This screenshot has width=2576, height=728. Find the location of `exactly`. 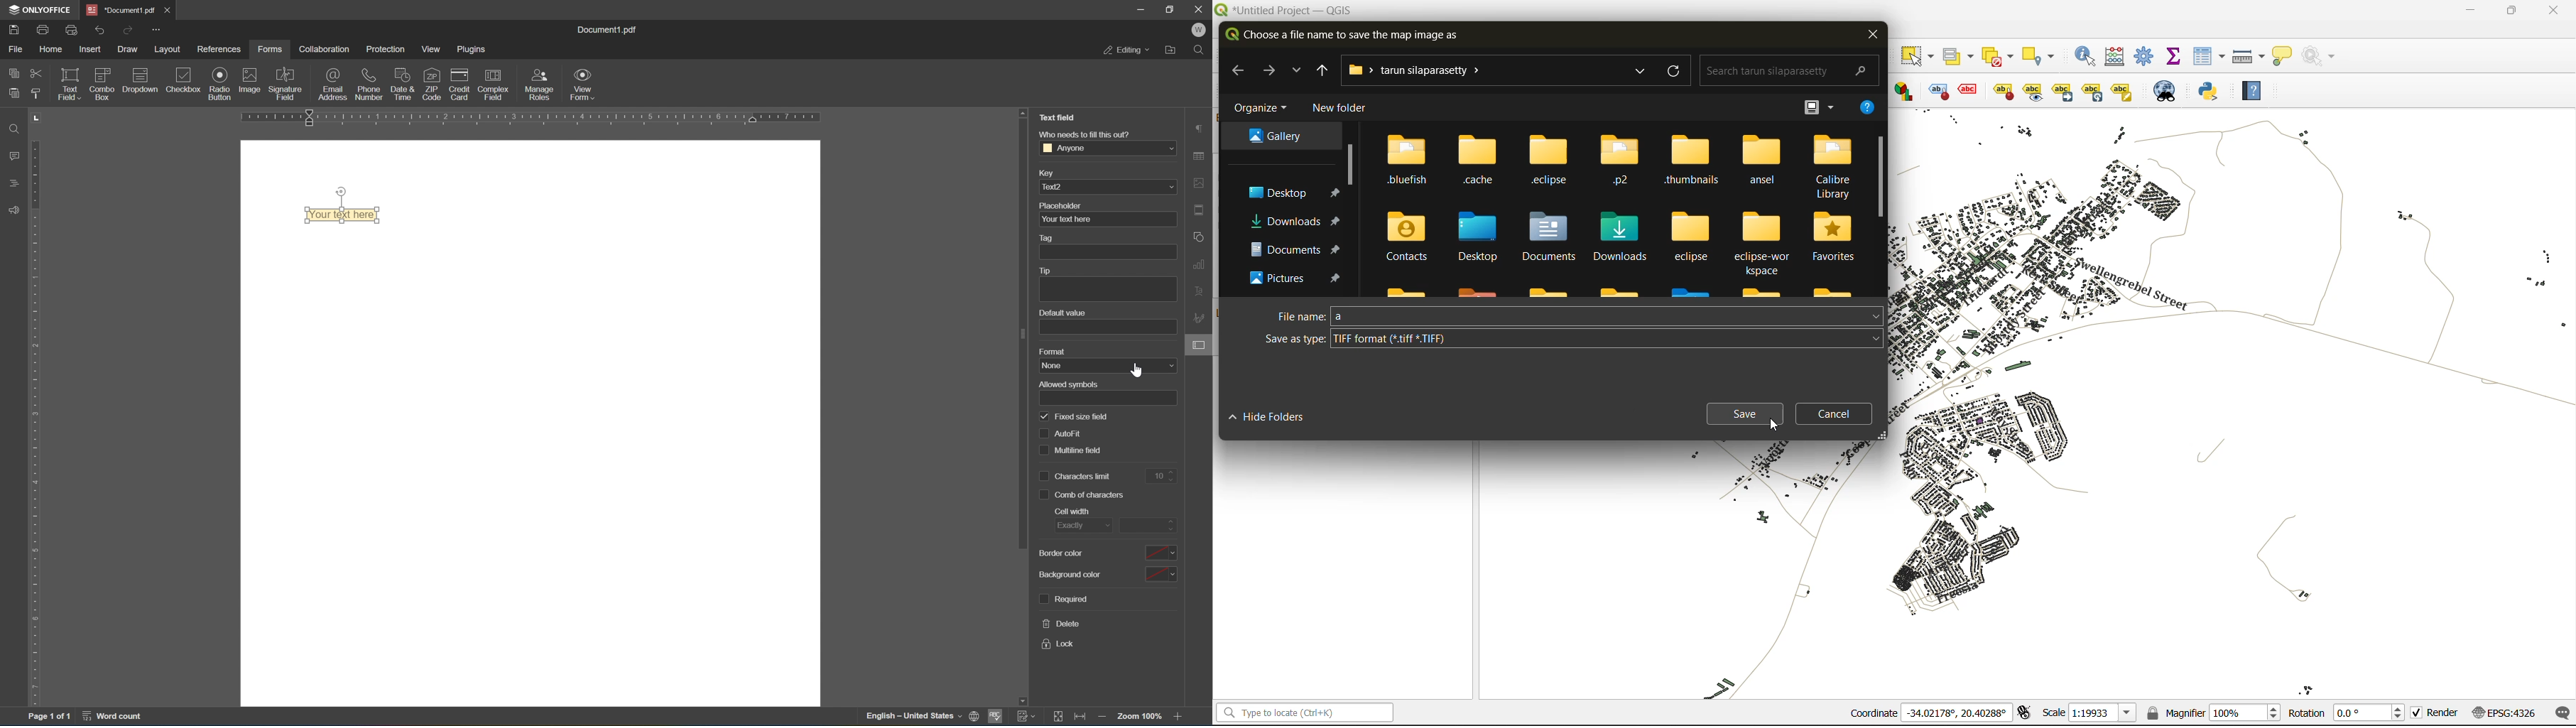

exactly is located at coordinates (1082, 527).